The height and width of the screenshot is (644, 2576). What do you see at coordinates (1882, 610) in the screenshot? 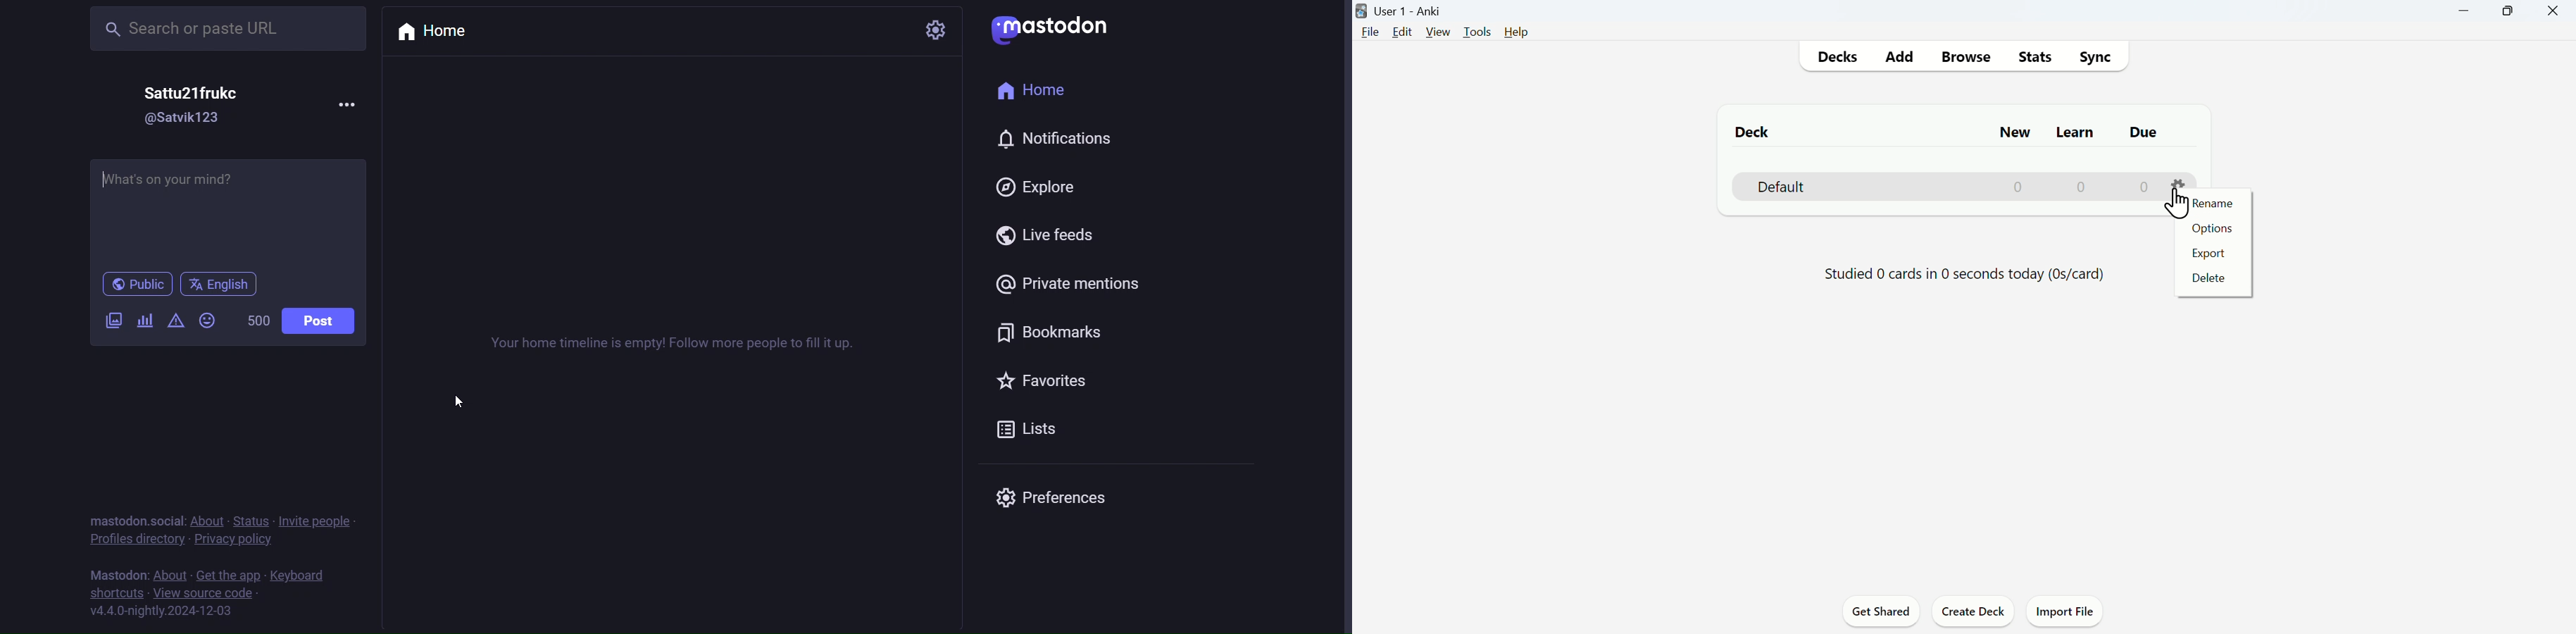
I see `Get Shared` at bounding box center [1882, 610].